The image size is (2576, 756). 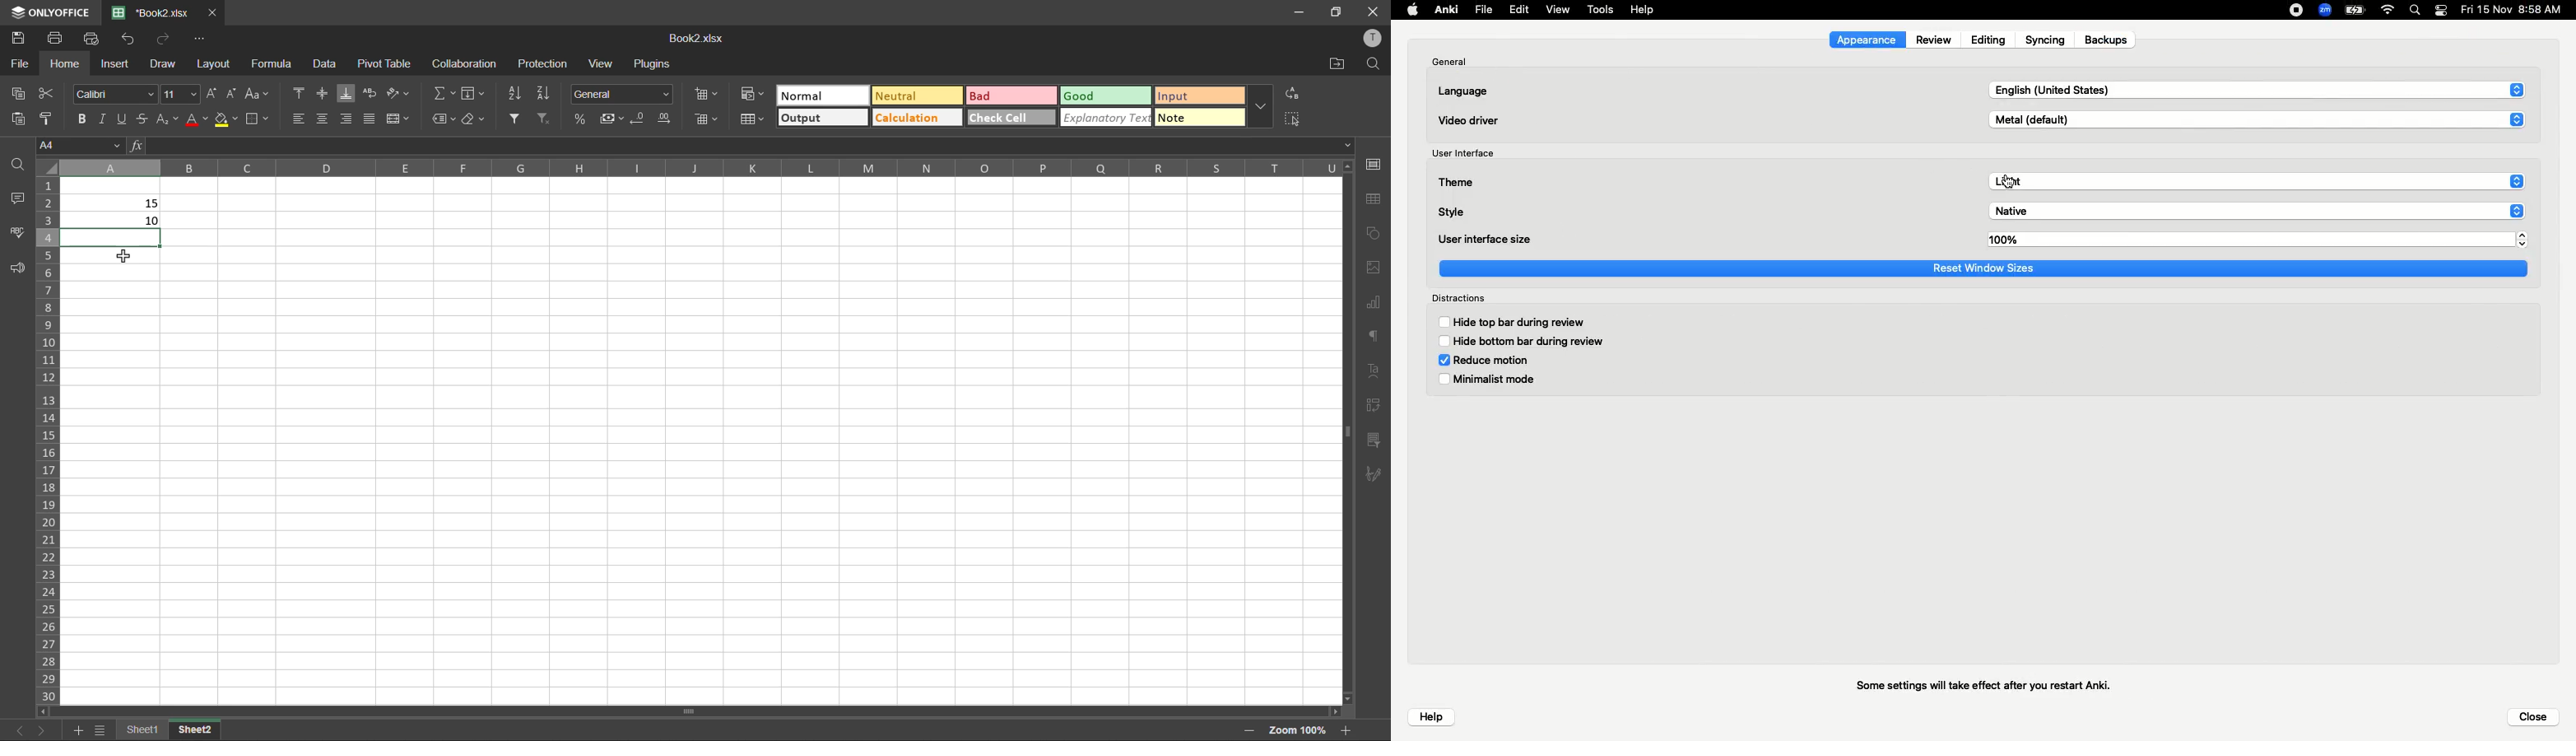 I want to click on View, so click(x=1559, y=8).